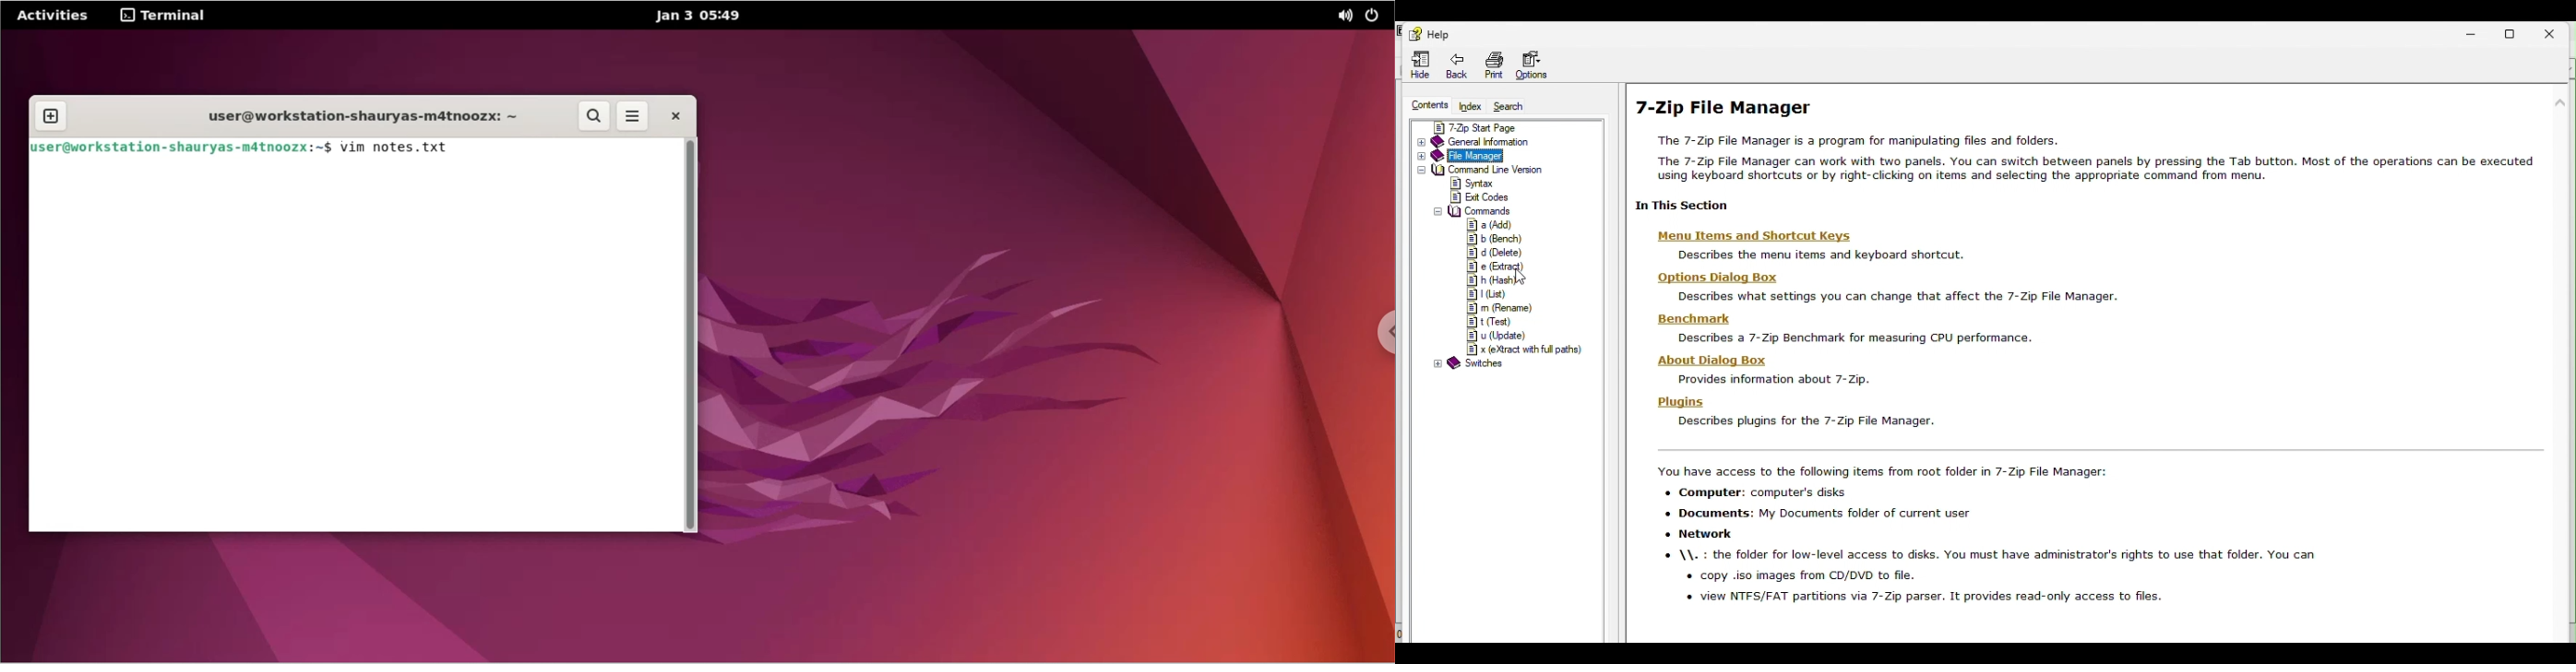 This screenshot has width=2576, height=672. I want to click on new tab, so click(52, 117).